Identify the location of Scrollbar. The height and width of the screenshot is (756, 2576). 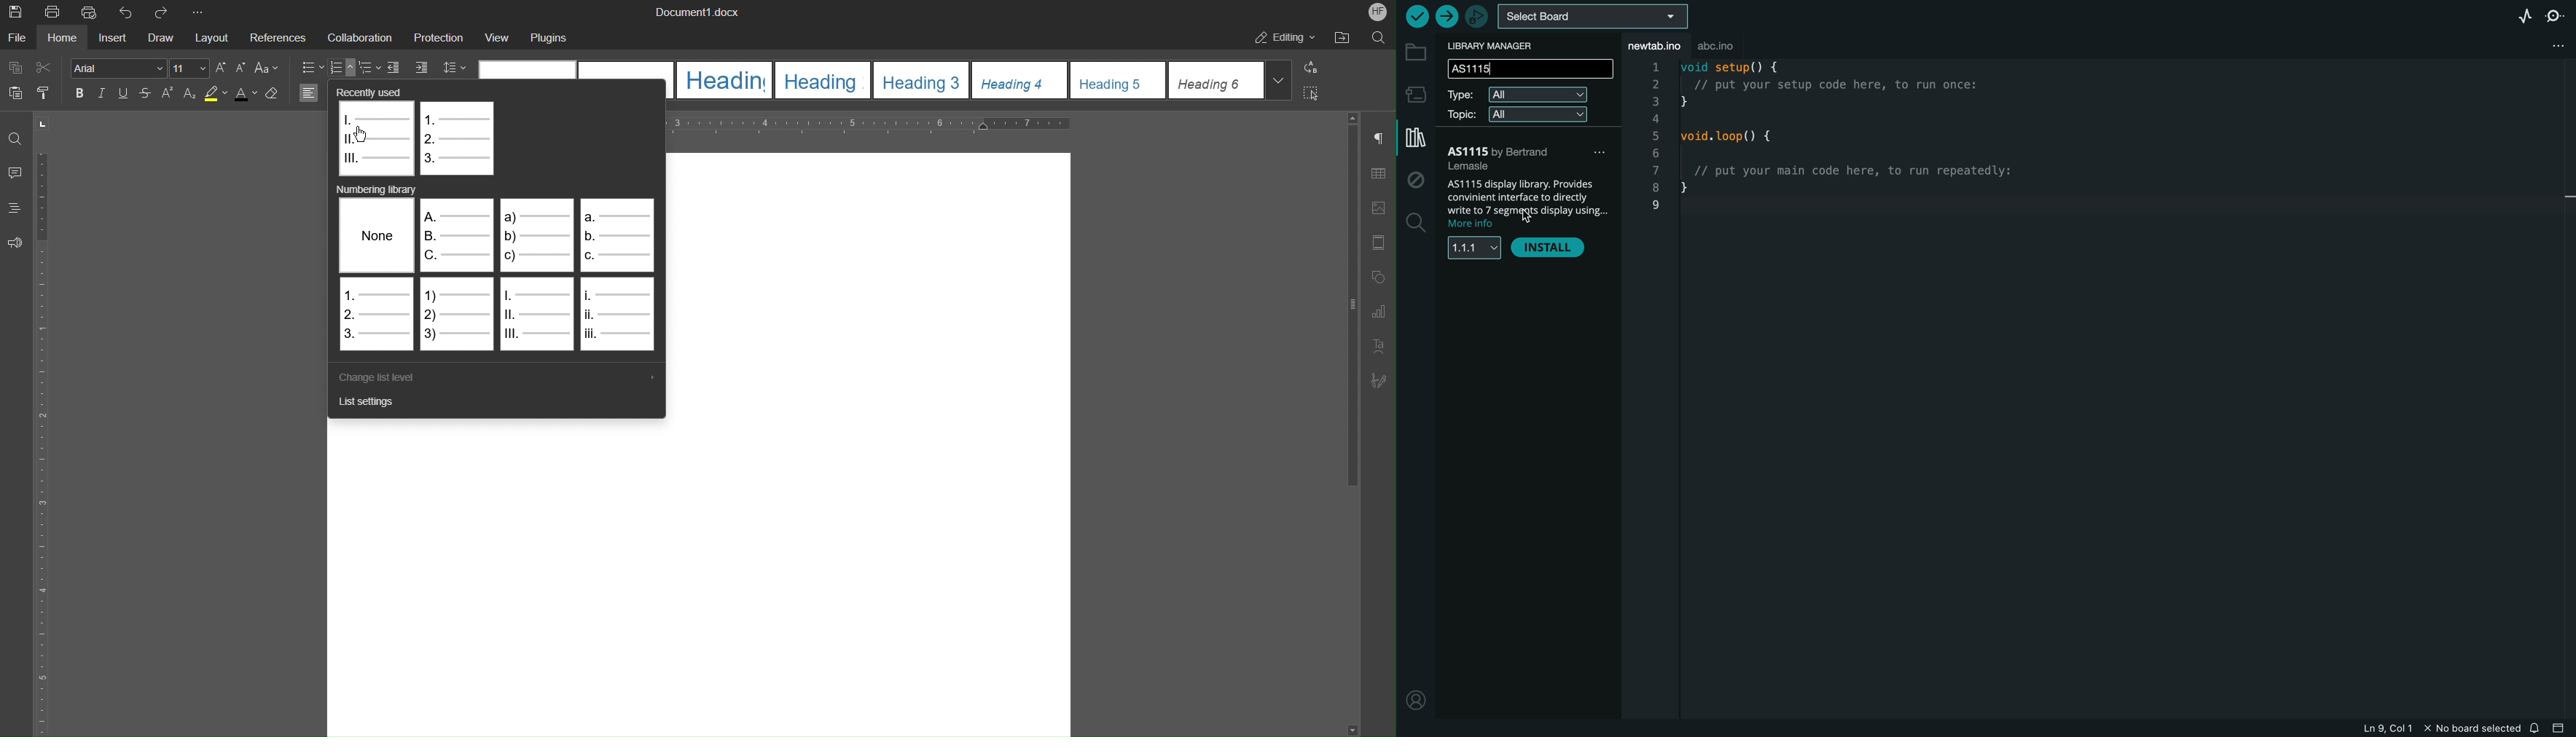
(1353, 307).